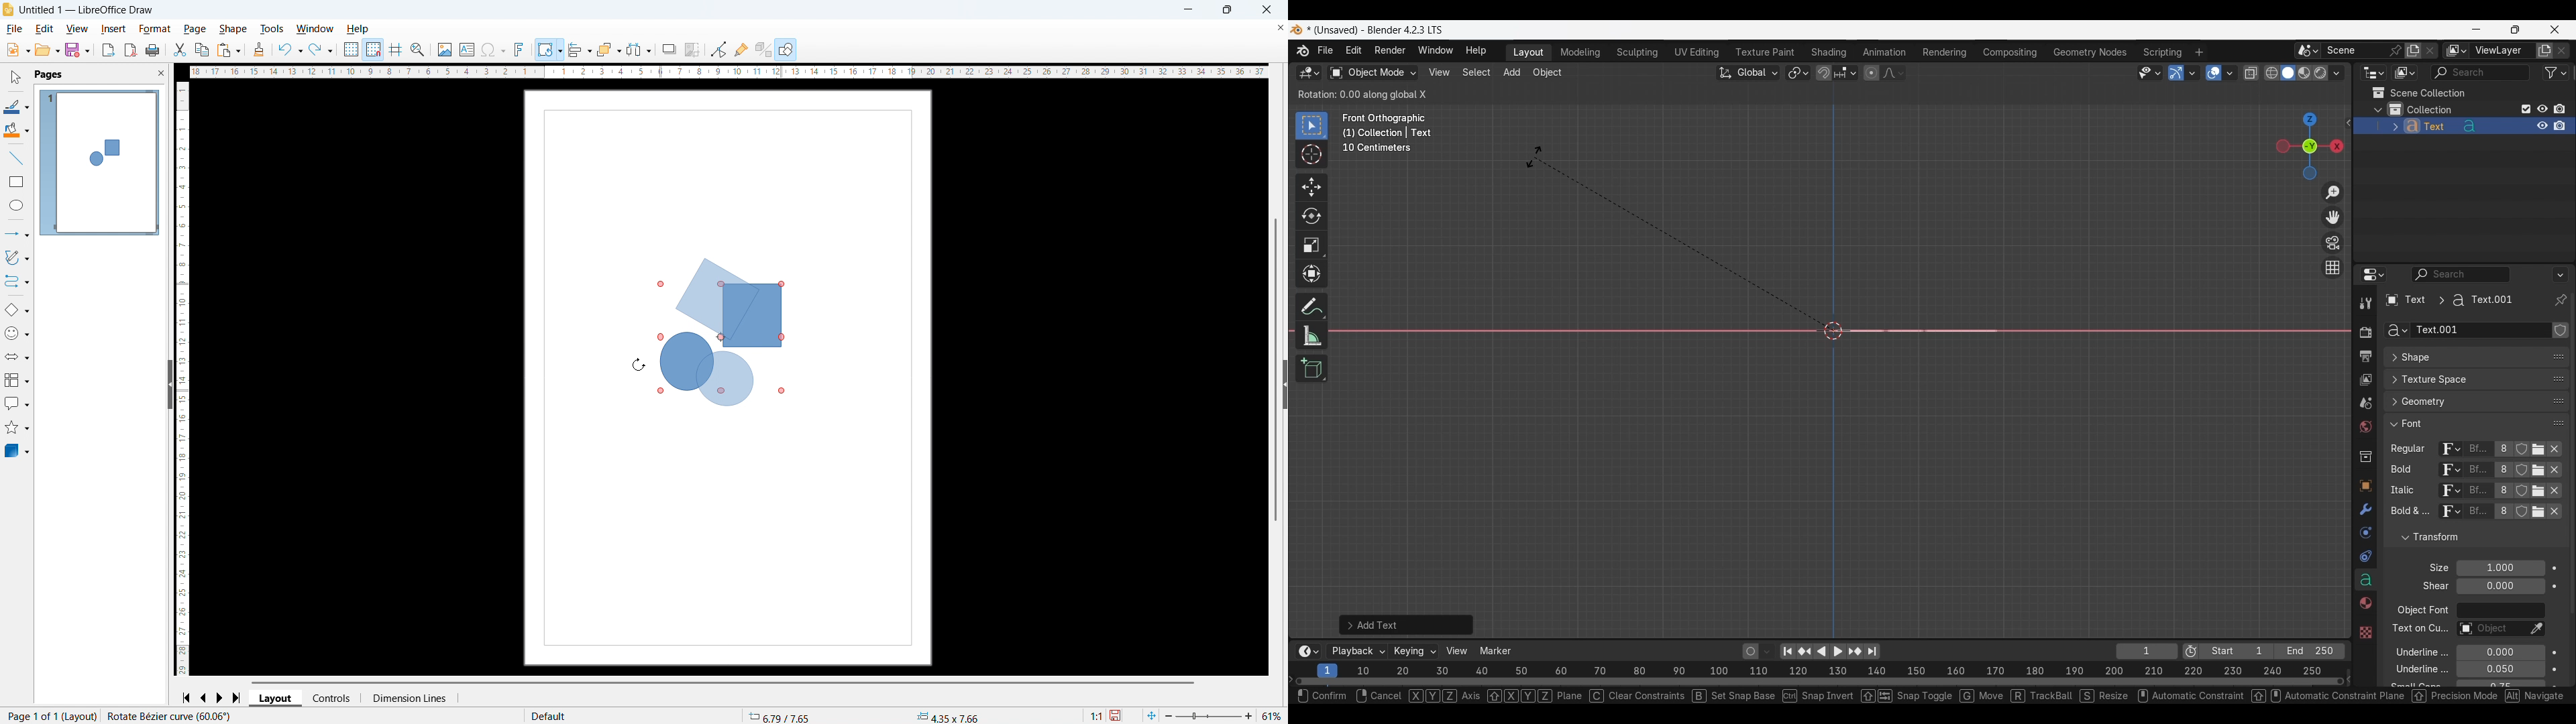  What do you see at coordinates (446, 49) in the screenshot?
I see `Insert image ` at bounding box center [446, 49].